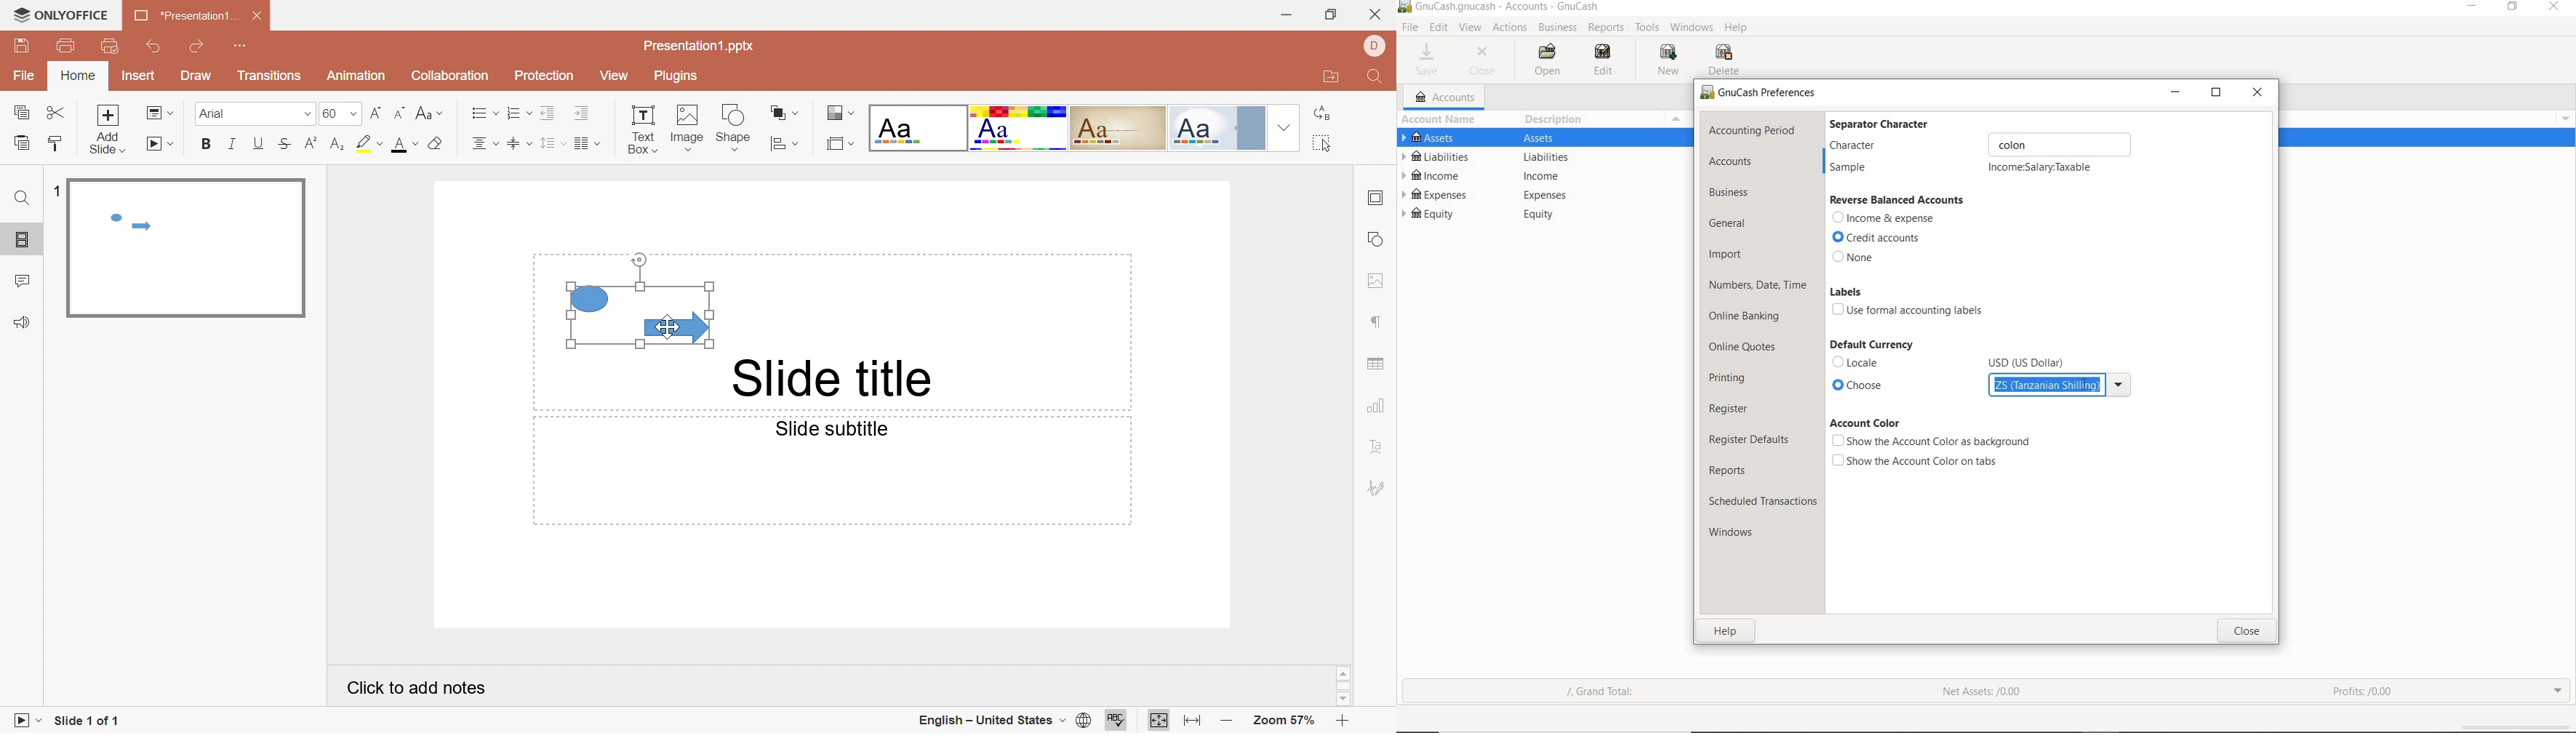 The height and width of the screenshot is (756, 2576). Describe the element at coordinates (1020, 129) in the screenshot. I see `Basic` at that location.